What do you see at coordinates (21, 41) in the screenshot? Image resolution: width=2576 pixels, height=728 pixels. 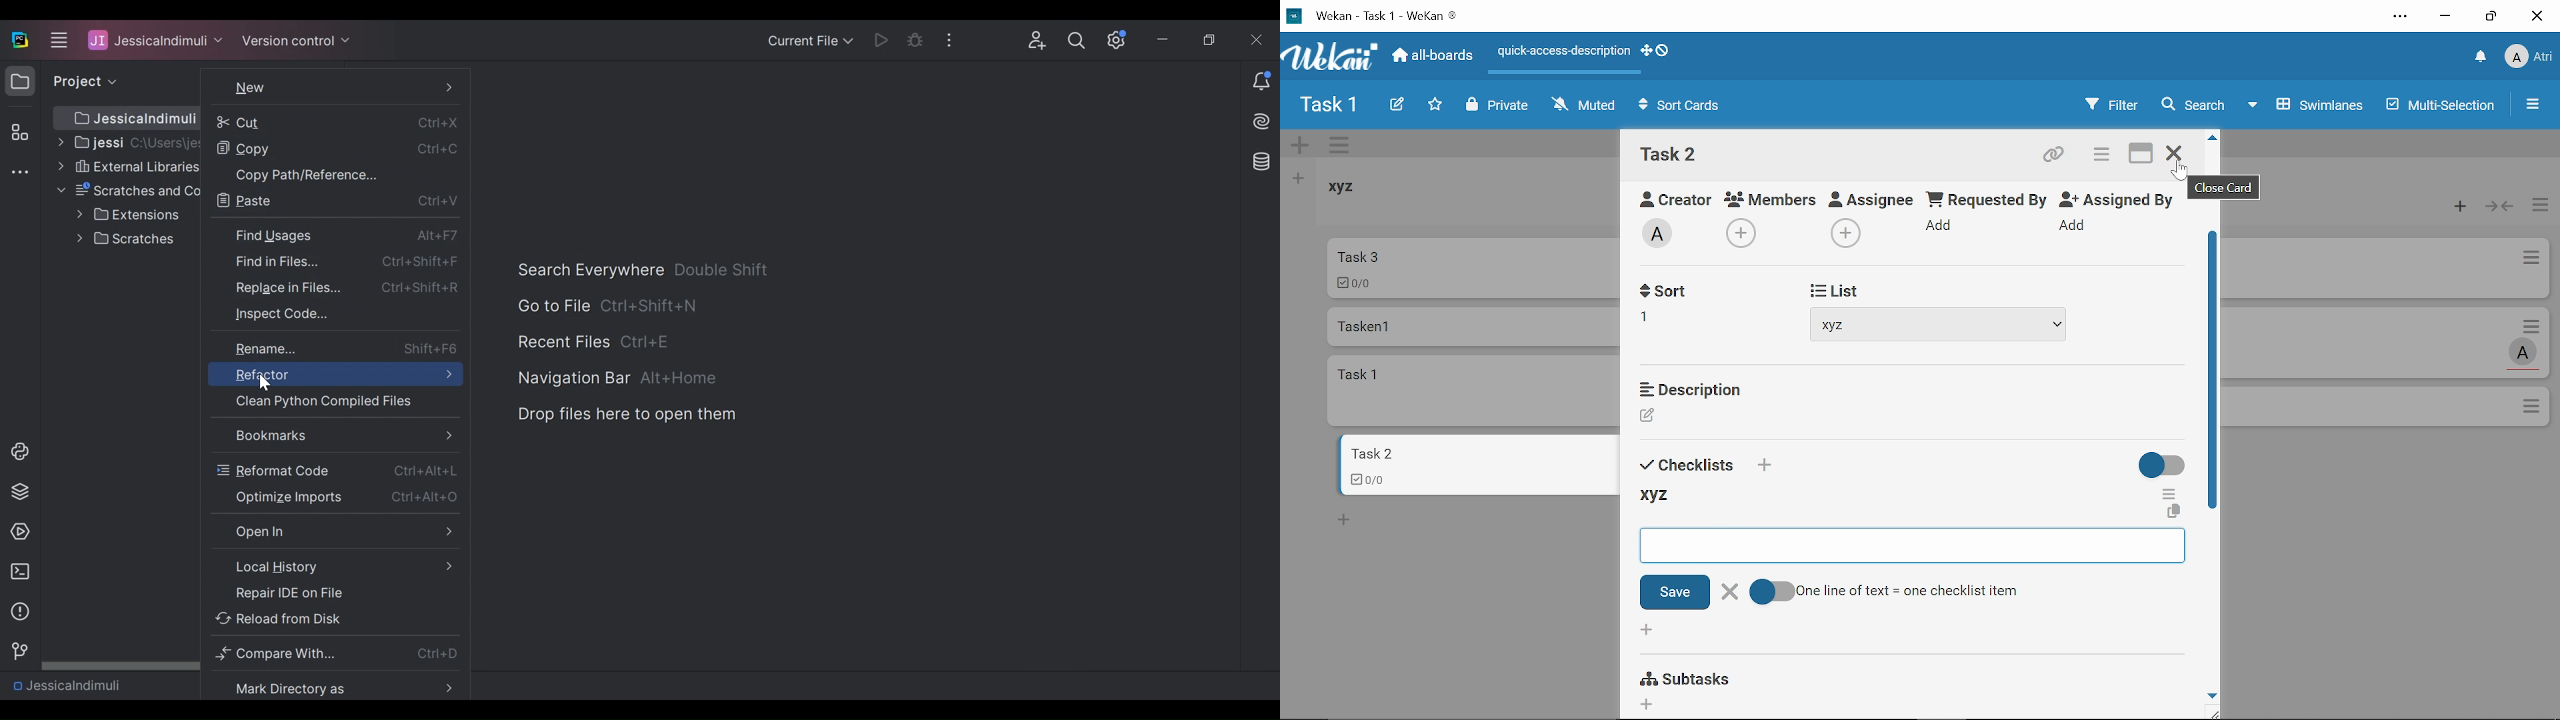 I see `PyCharm Desktop Icon` at bounding box center [21, 41].